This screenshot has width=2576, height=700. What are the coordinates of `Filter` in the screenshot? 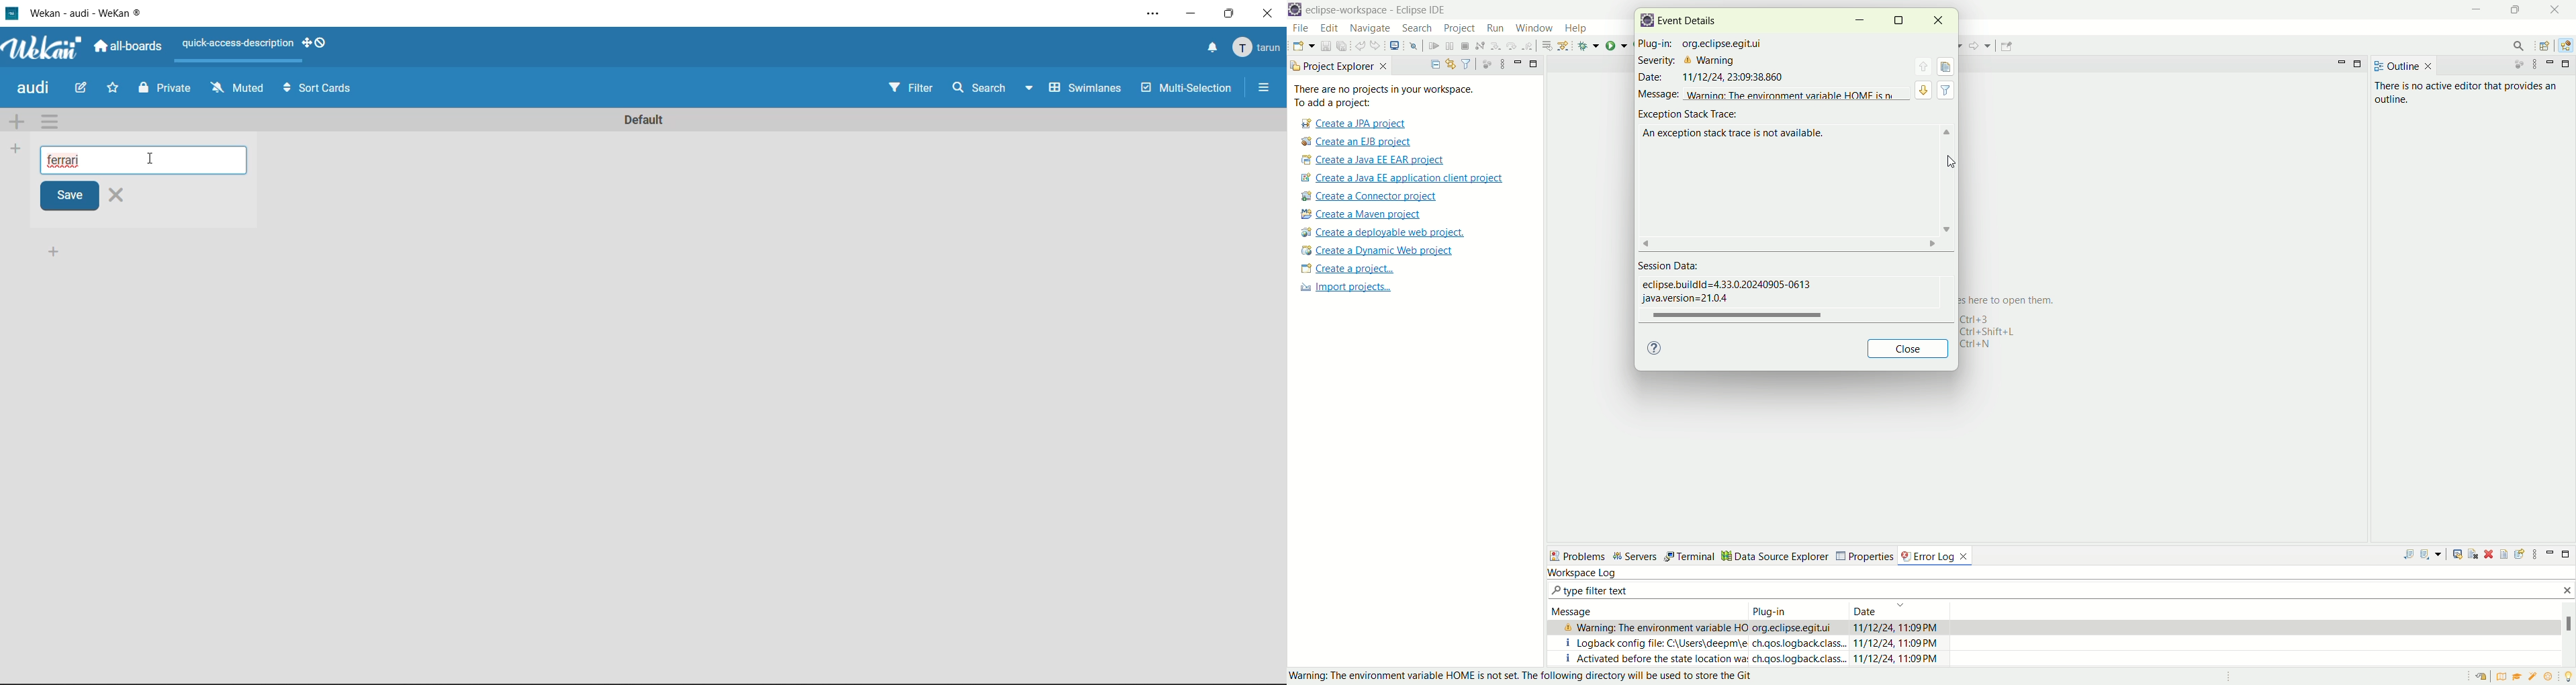 It's located at (907, 88).